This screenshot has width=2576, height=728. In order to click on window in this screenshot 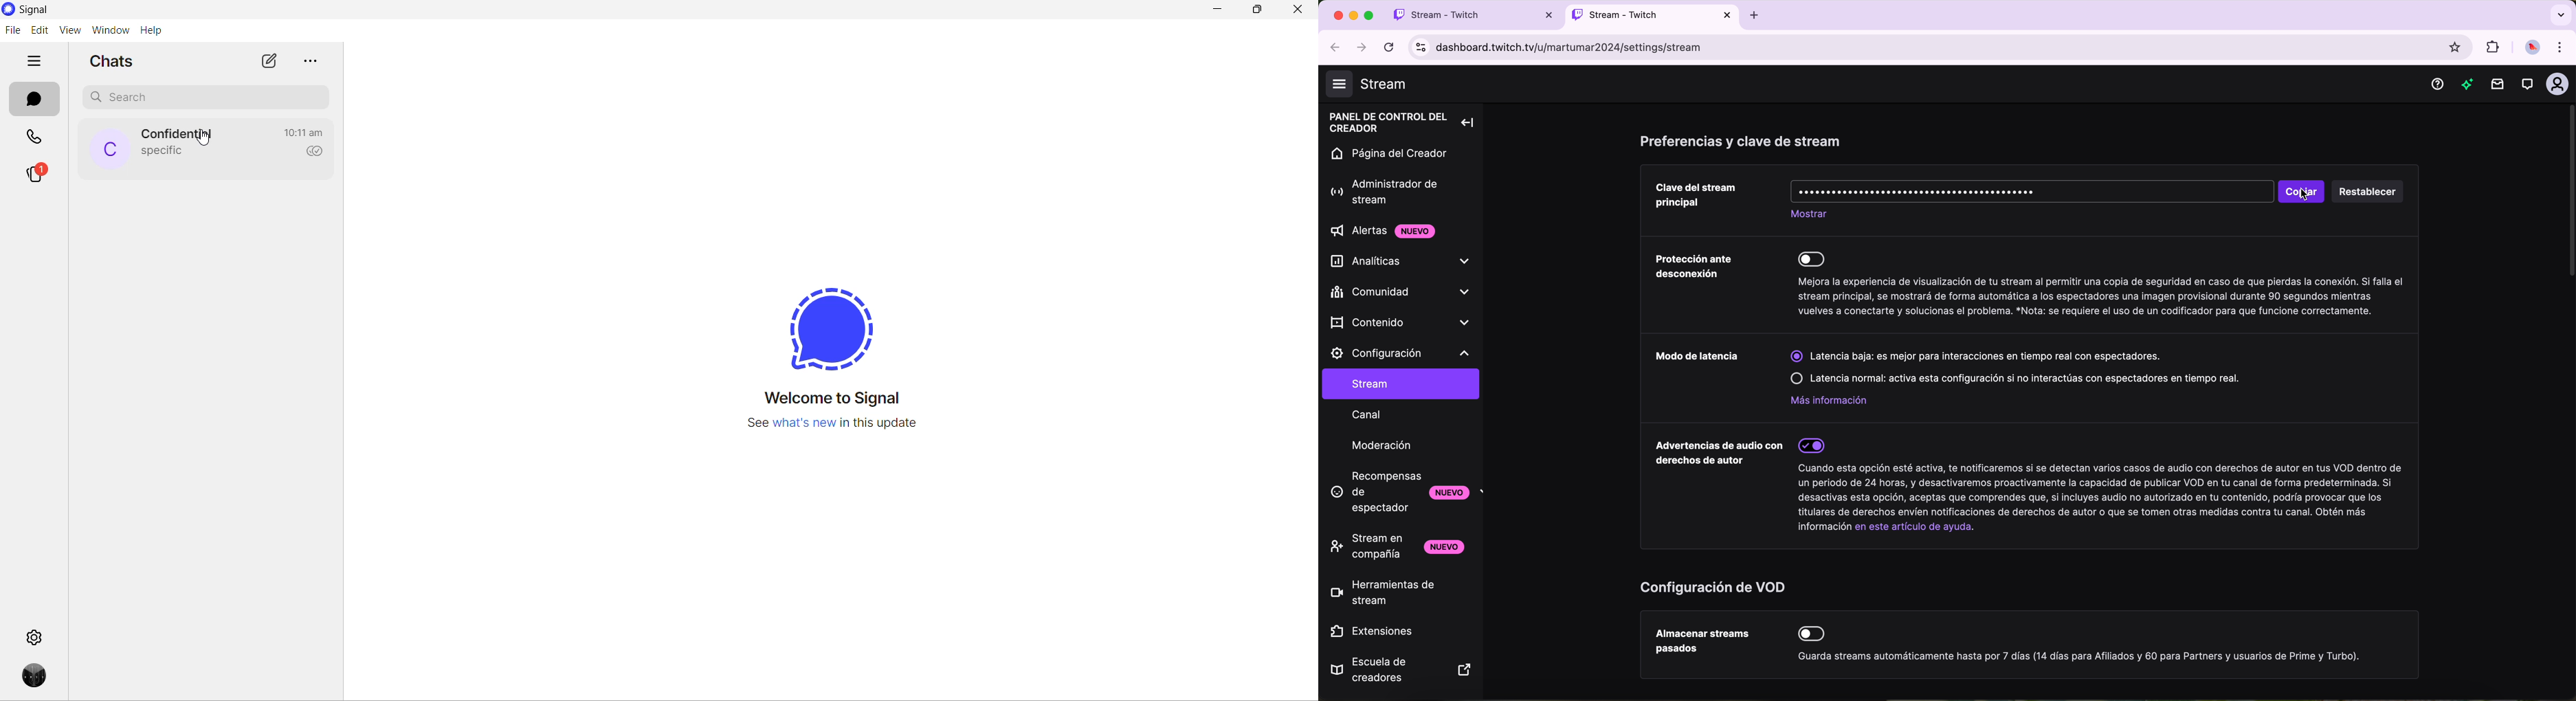, I will do `click(109, 30)`.